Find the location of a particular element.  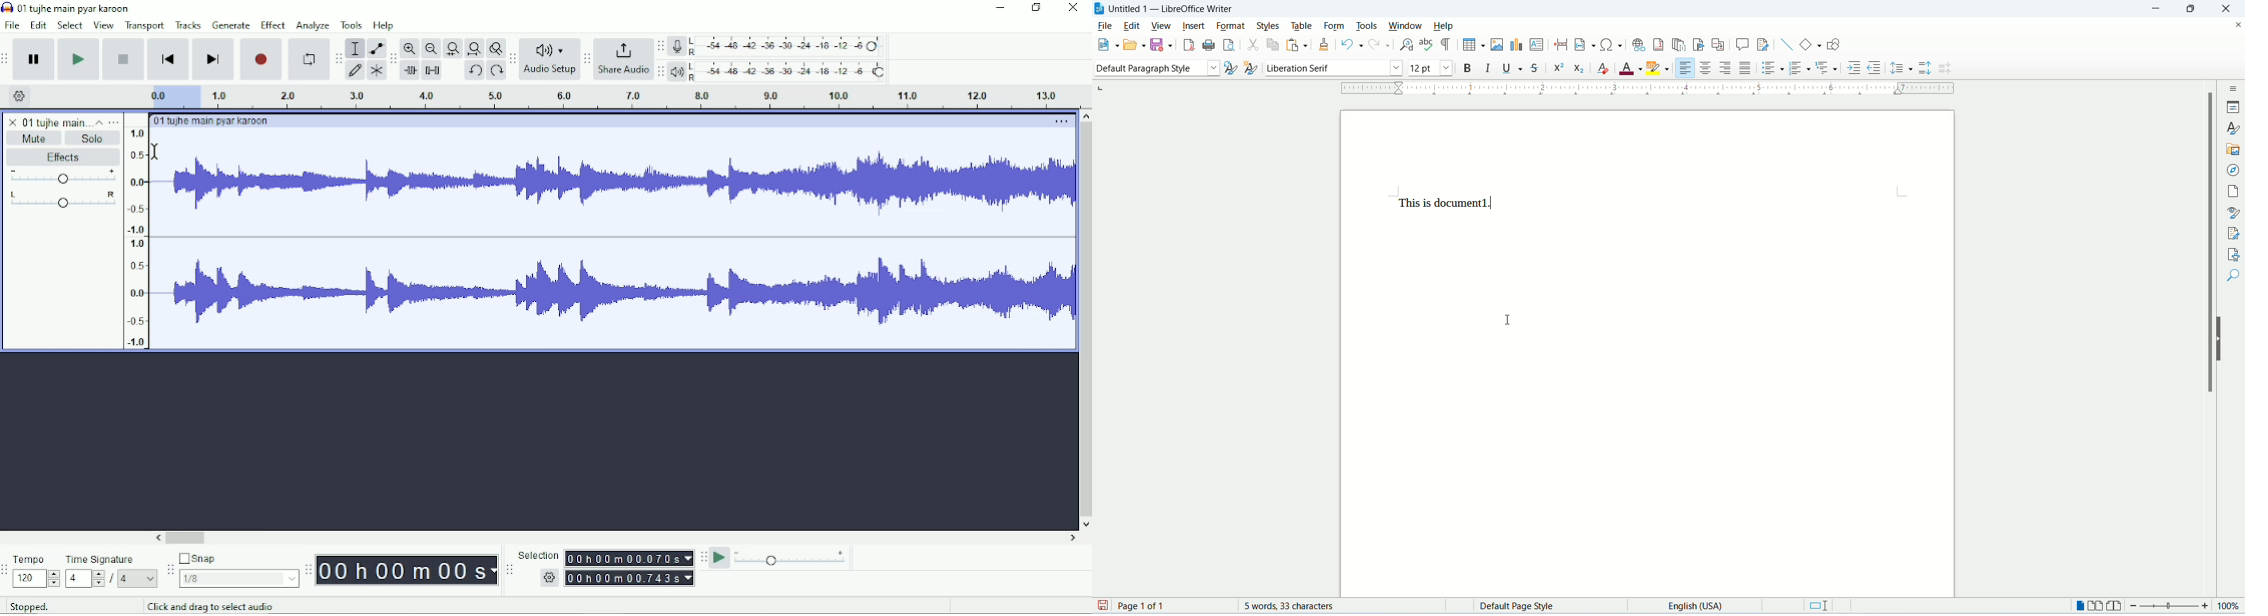

4 is located at coordinates (137, 578).